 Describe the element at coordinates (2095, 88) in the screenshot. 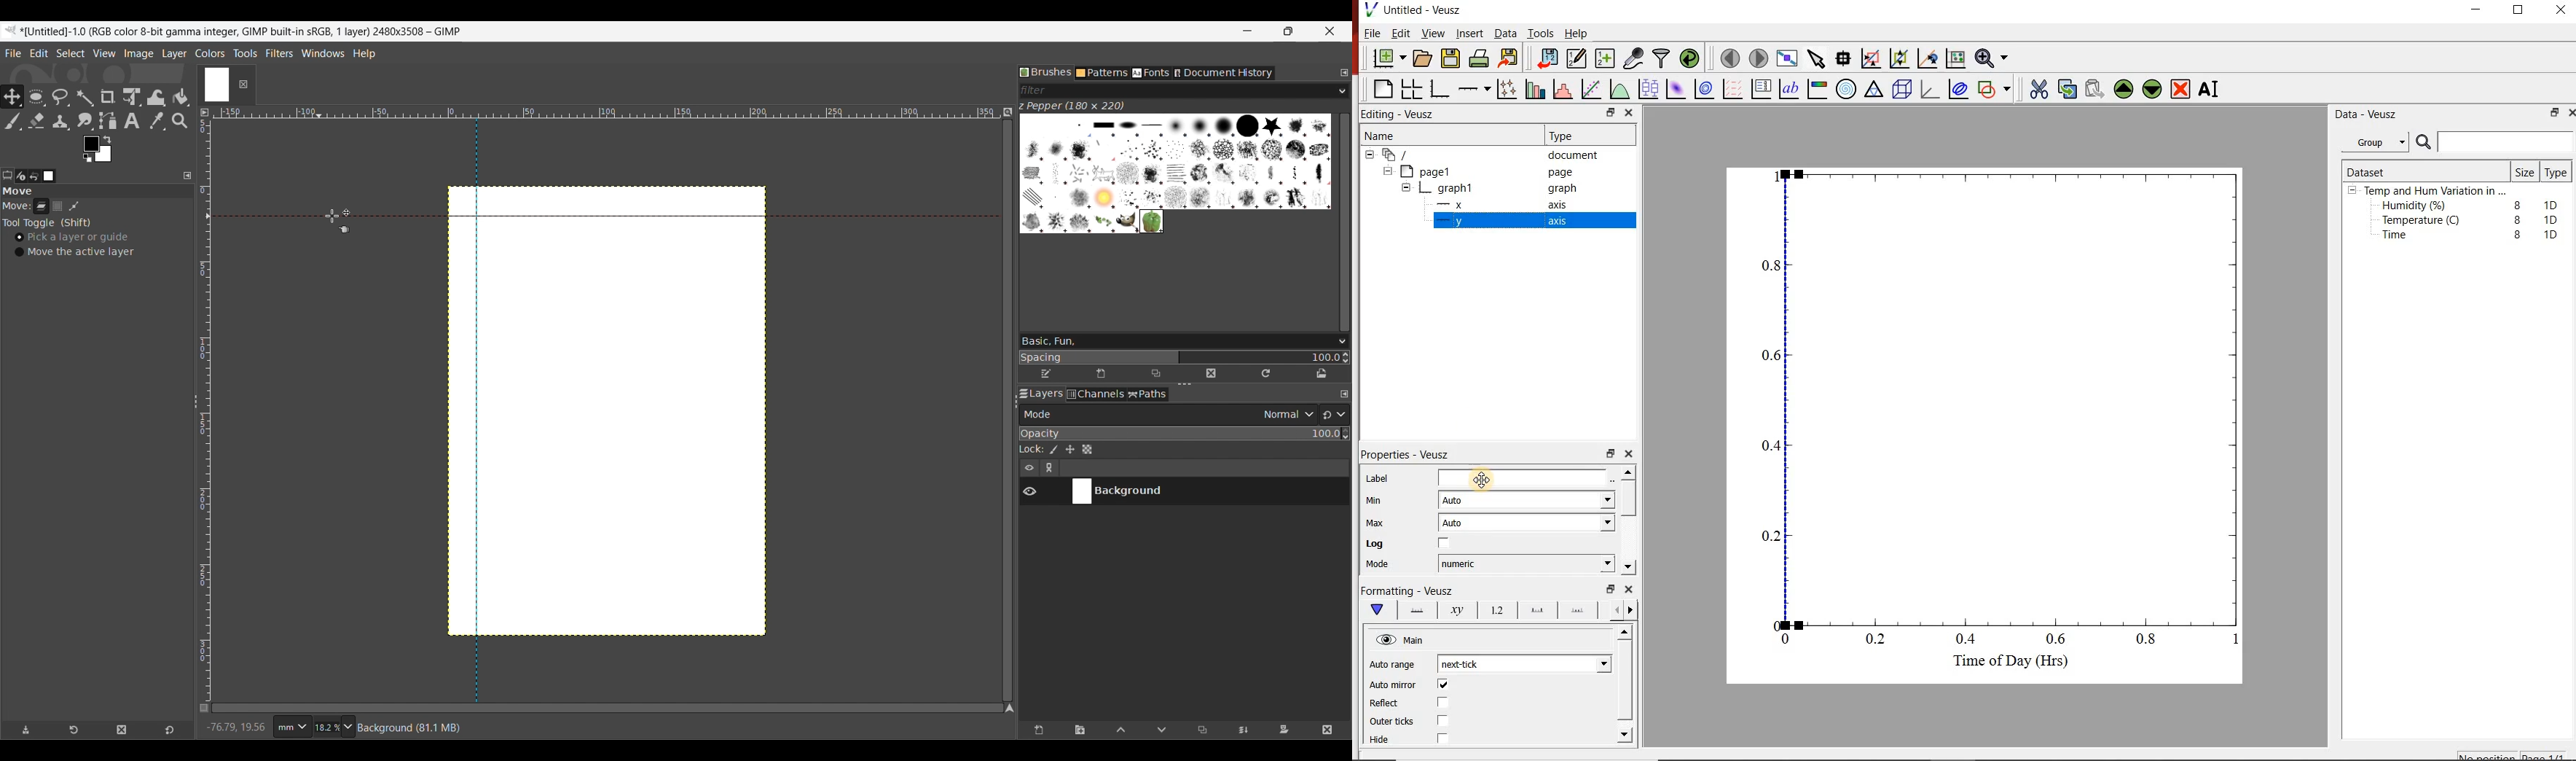

I see `Paste widget from the clipboard` at that location.